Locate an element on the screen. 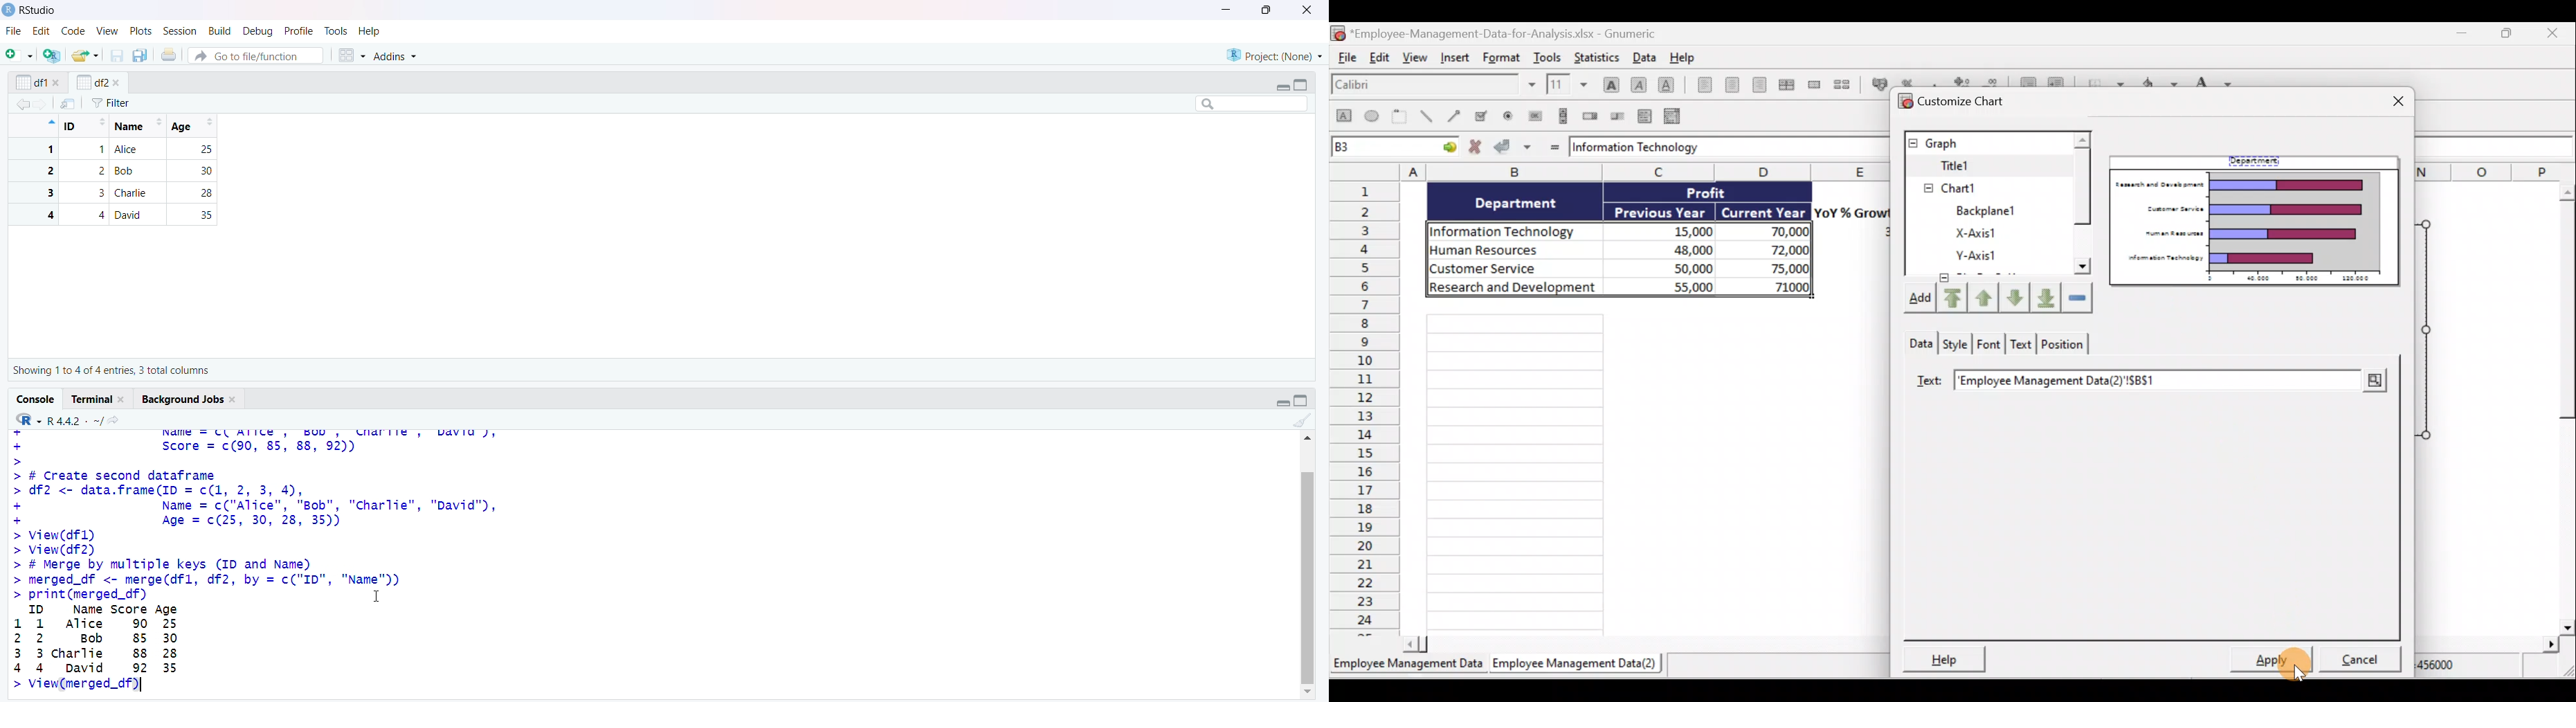 Image resolution: width=2576 pixels, height=728 pixels. Background jobs is located at coordinates (183, 399).